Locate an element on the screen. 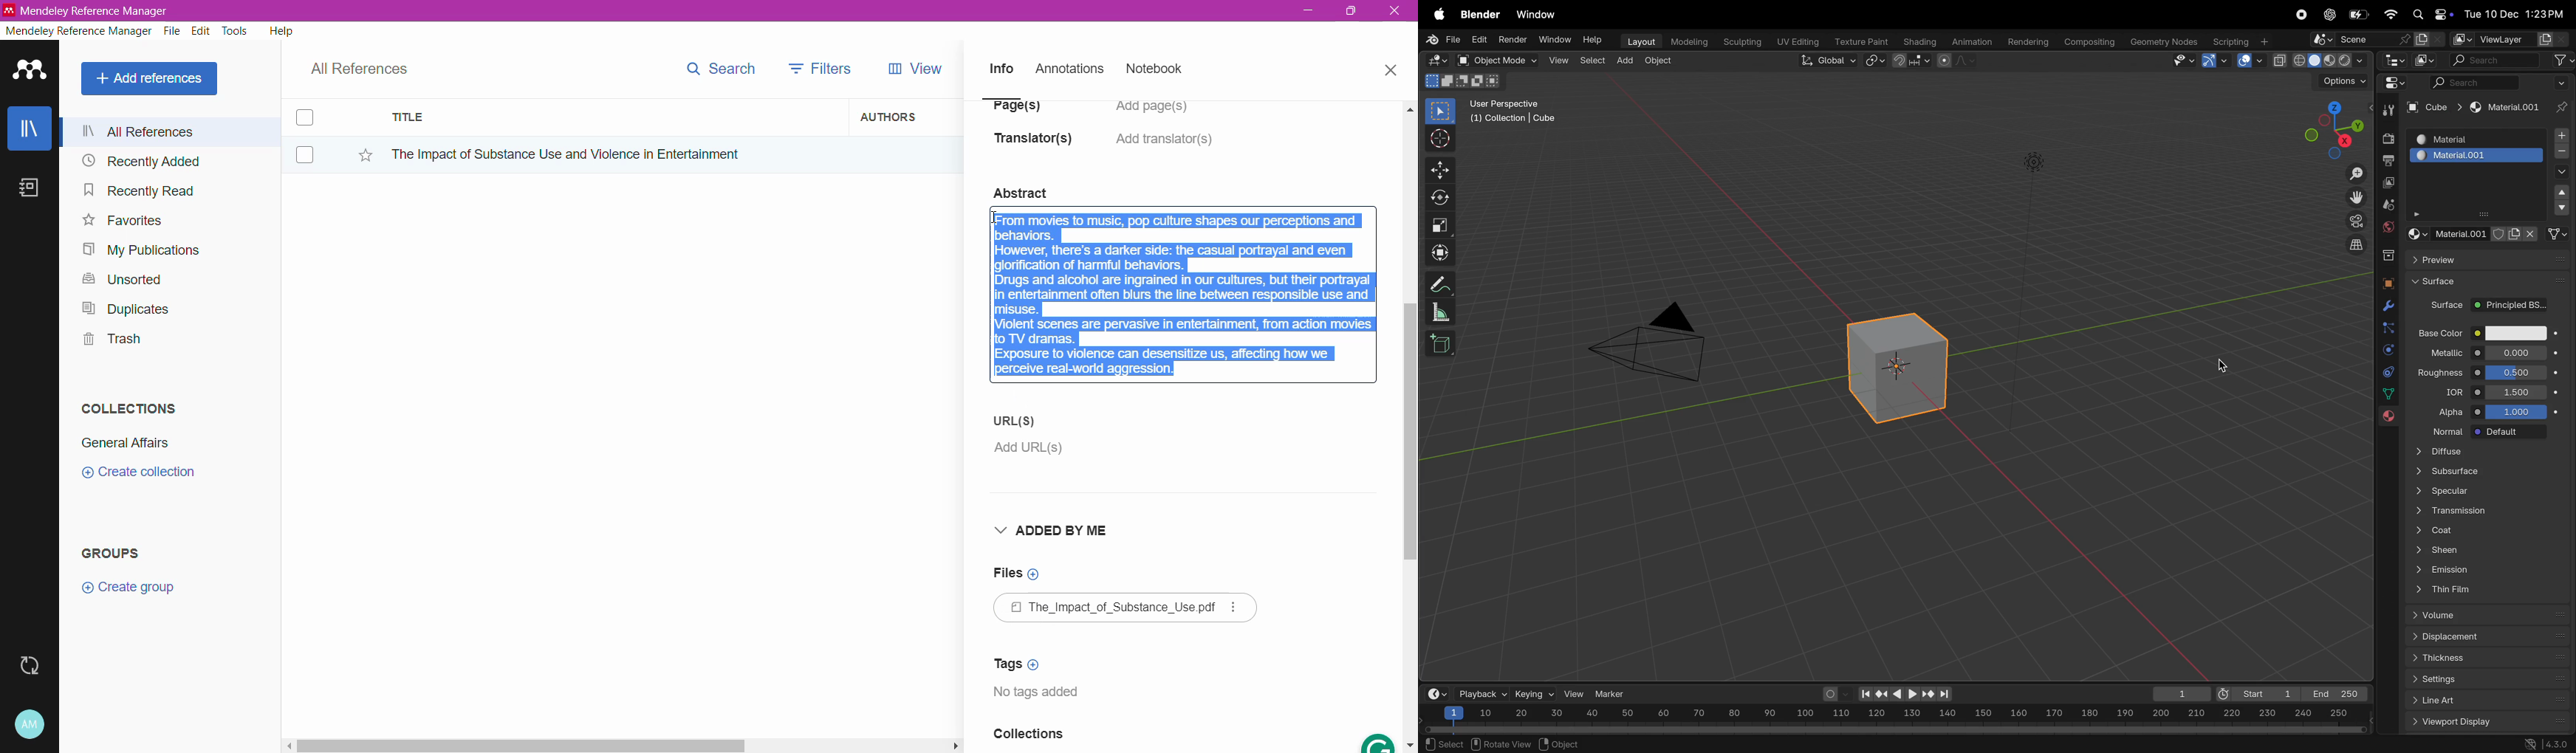 The height and width of the screenshot is (756, 2576). Annotations is located at coordinates (1068, 69).